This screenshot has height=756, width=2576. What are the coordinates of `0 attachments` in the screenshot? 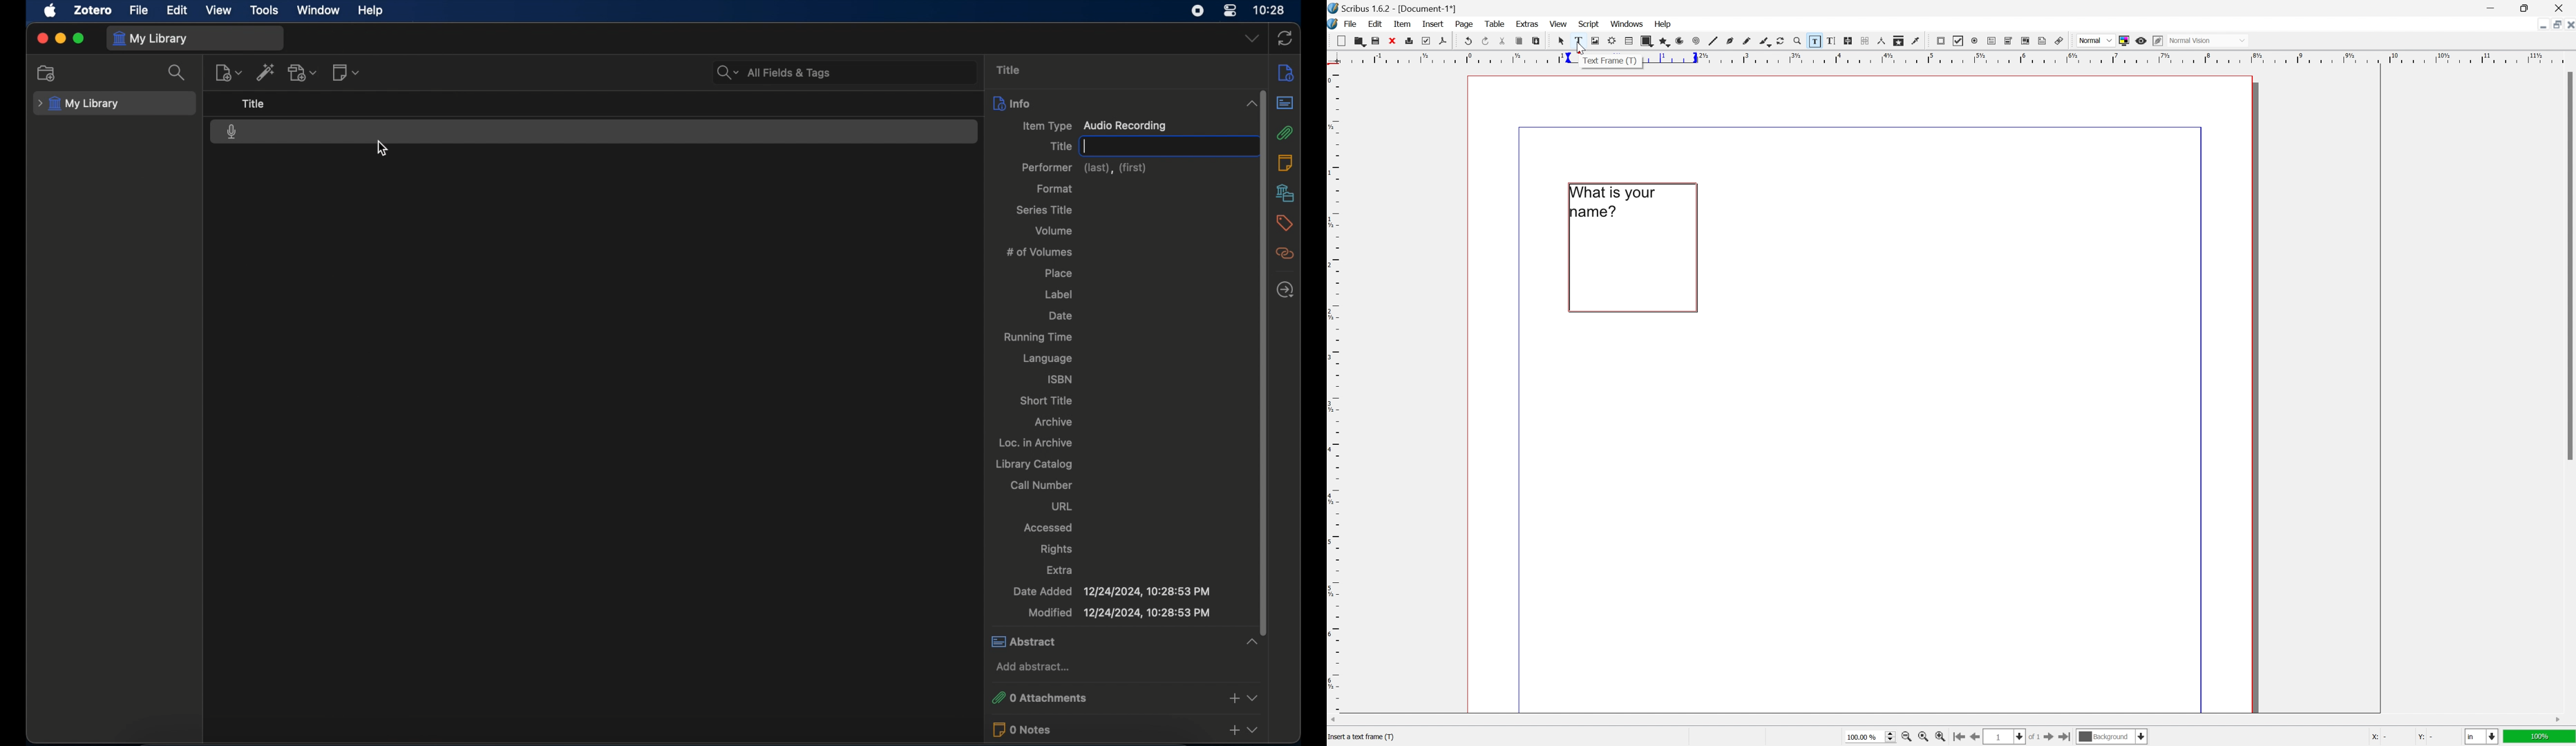 It's located at (1126, 696).